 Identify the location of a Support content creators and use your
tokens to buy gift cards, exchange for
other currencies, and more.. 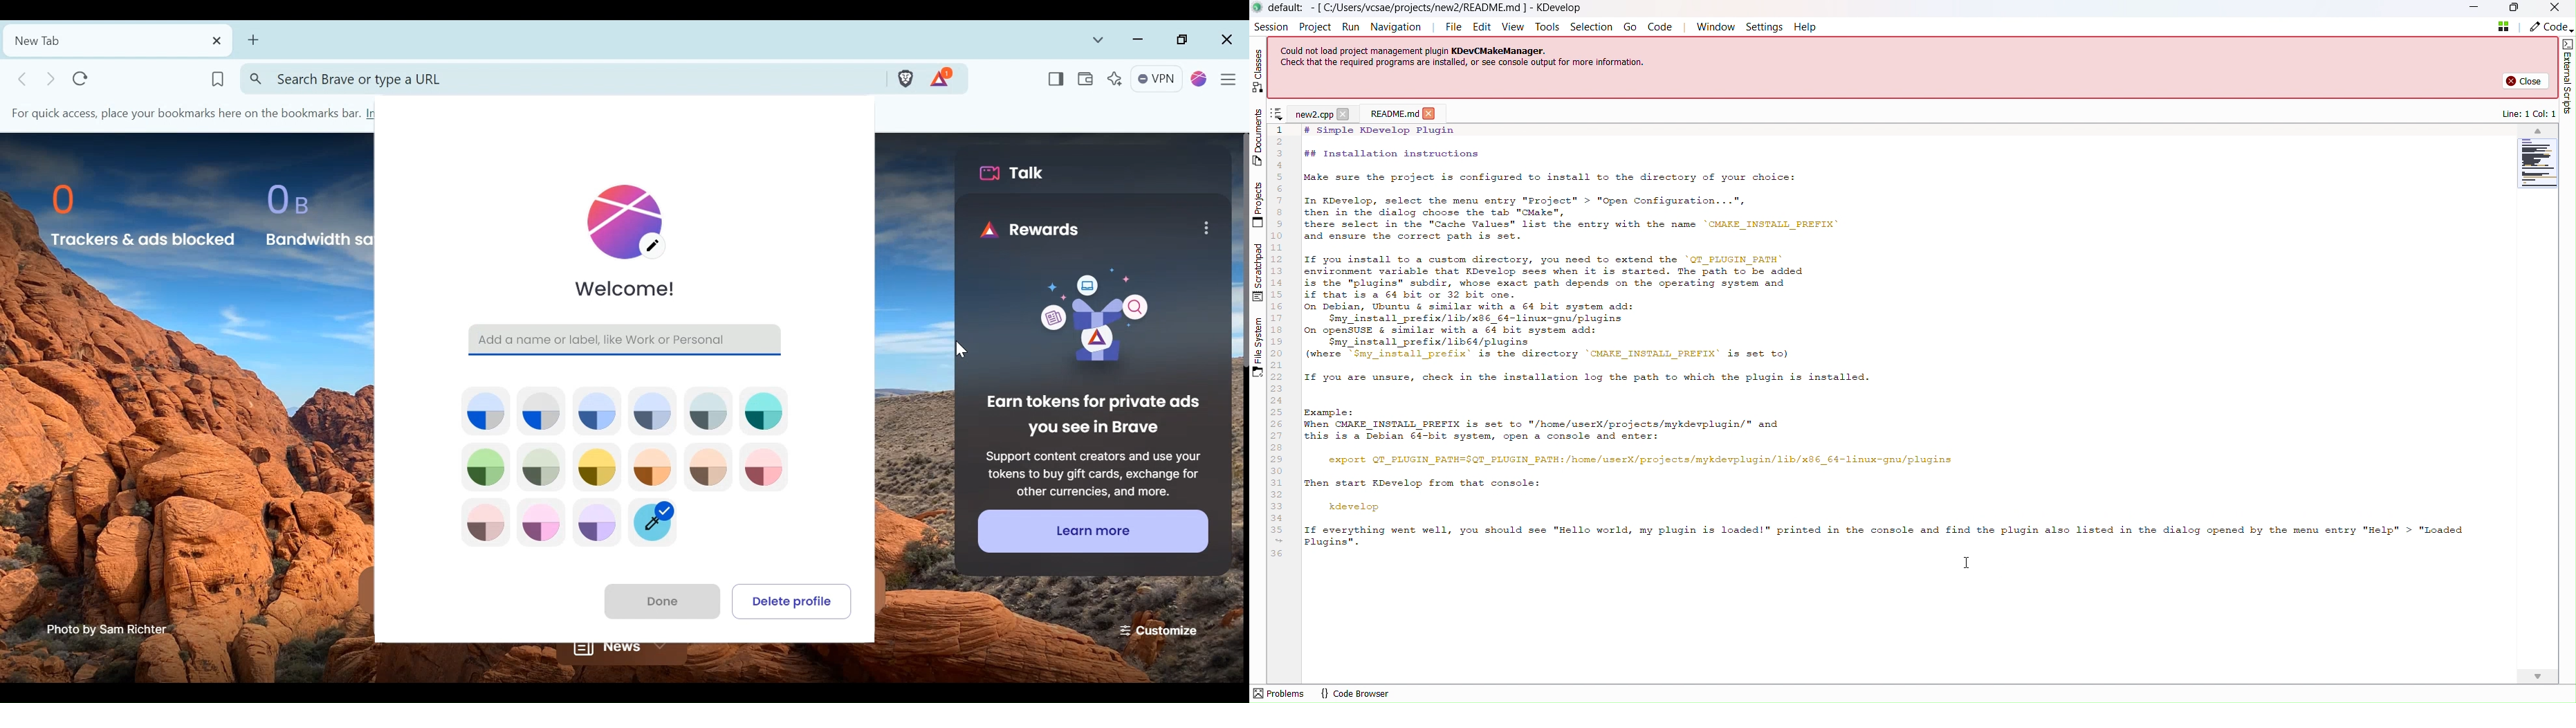
(1092, 471).